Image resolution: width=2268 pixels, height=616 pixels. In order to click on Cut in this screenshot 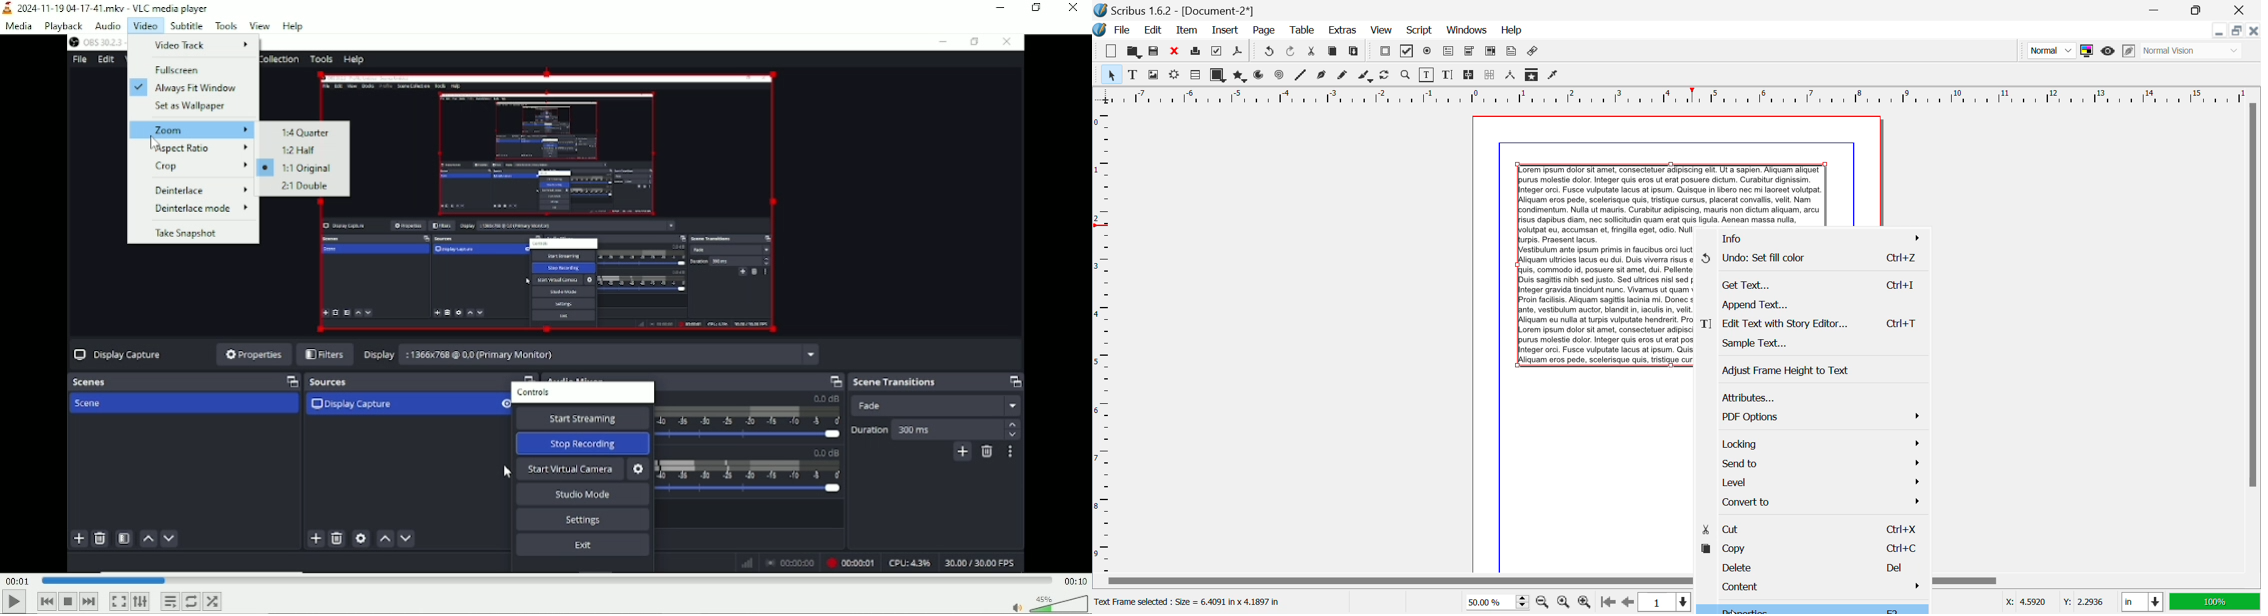, I will do `click(1809, 528)`.